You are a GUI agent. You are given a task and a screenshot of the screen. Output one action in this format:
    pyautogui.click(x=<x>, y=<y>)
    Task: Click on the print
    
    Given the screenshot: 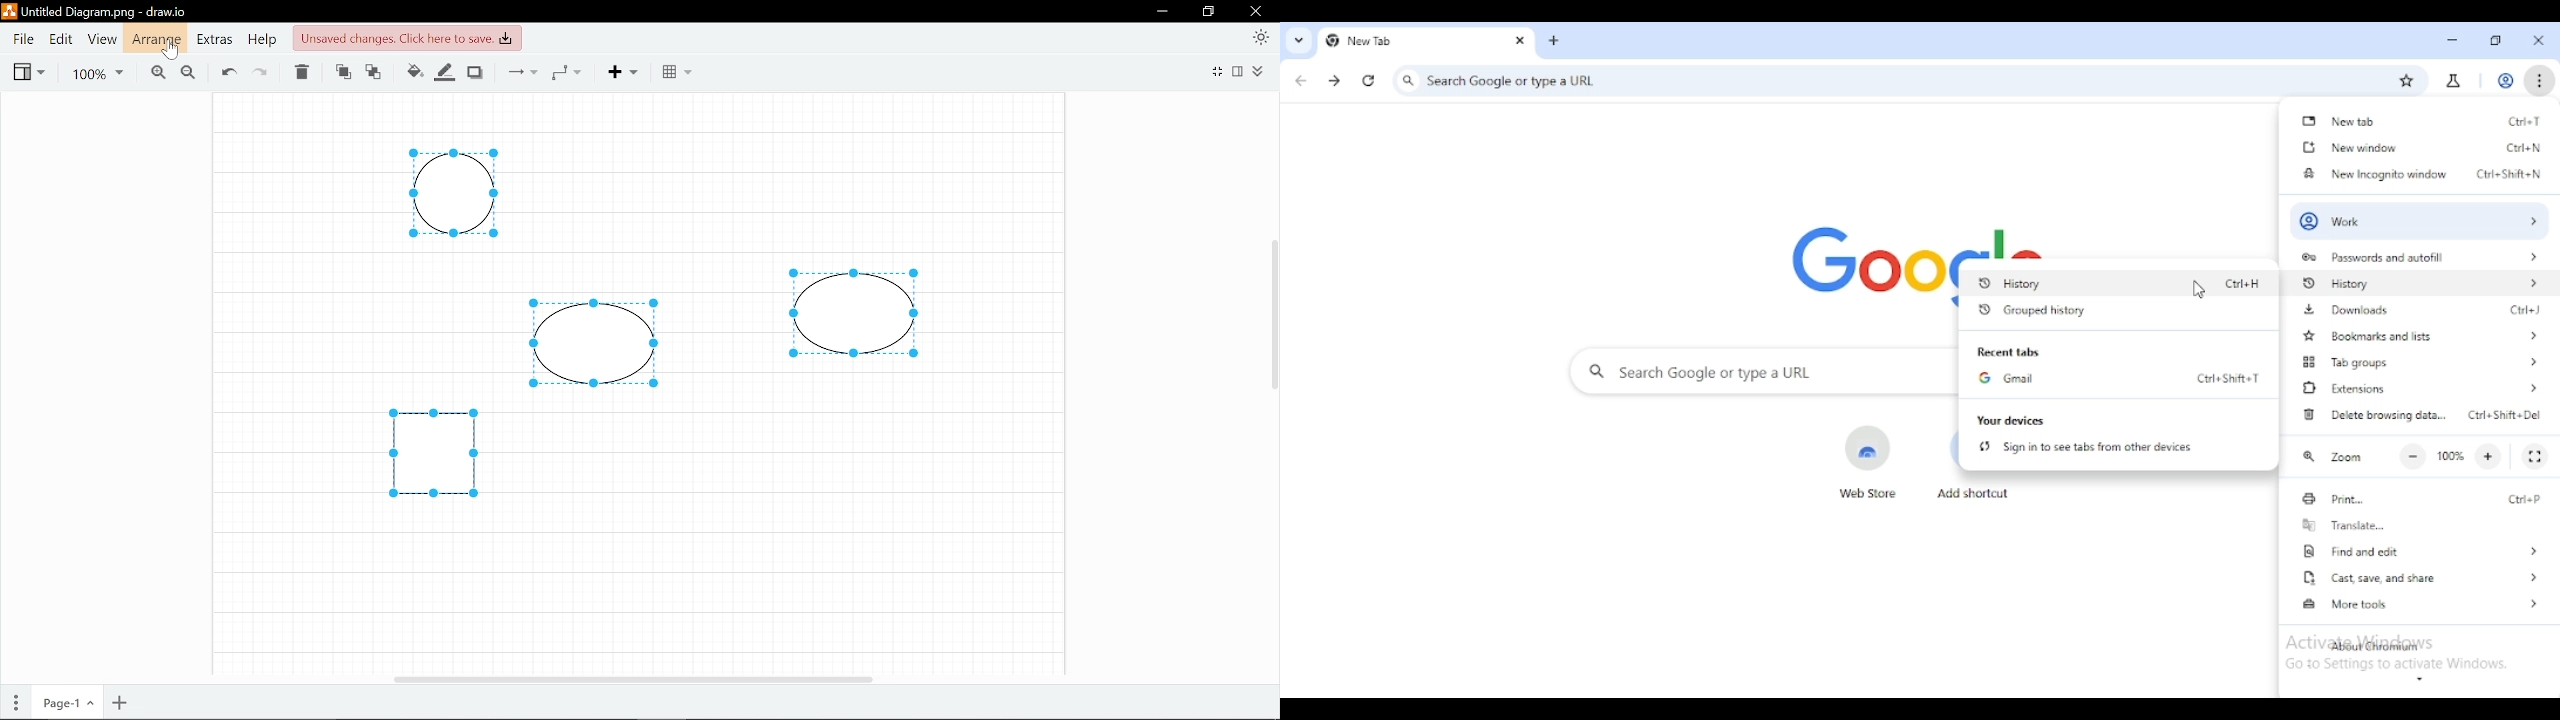 What is the action you would take?
    pyautogui.click(x=2339, y=499)
    